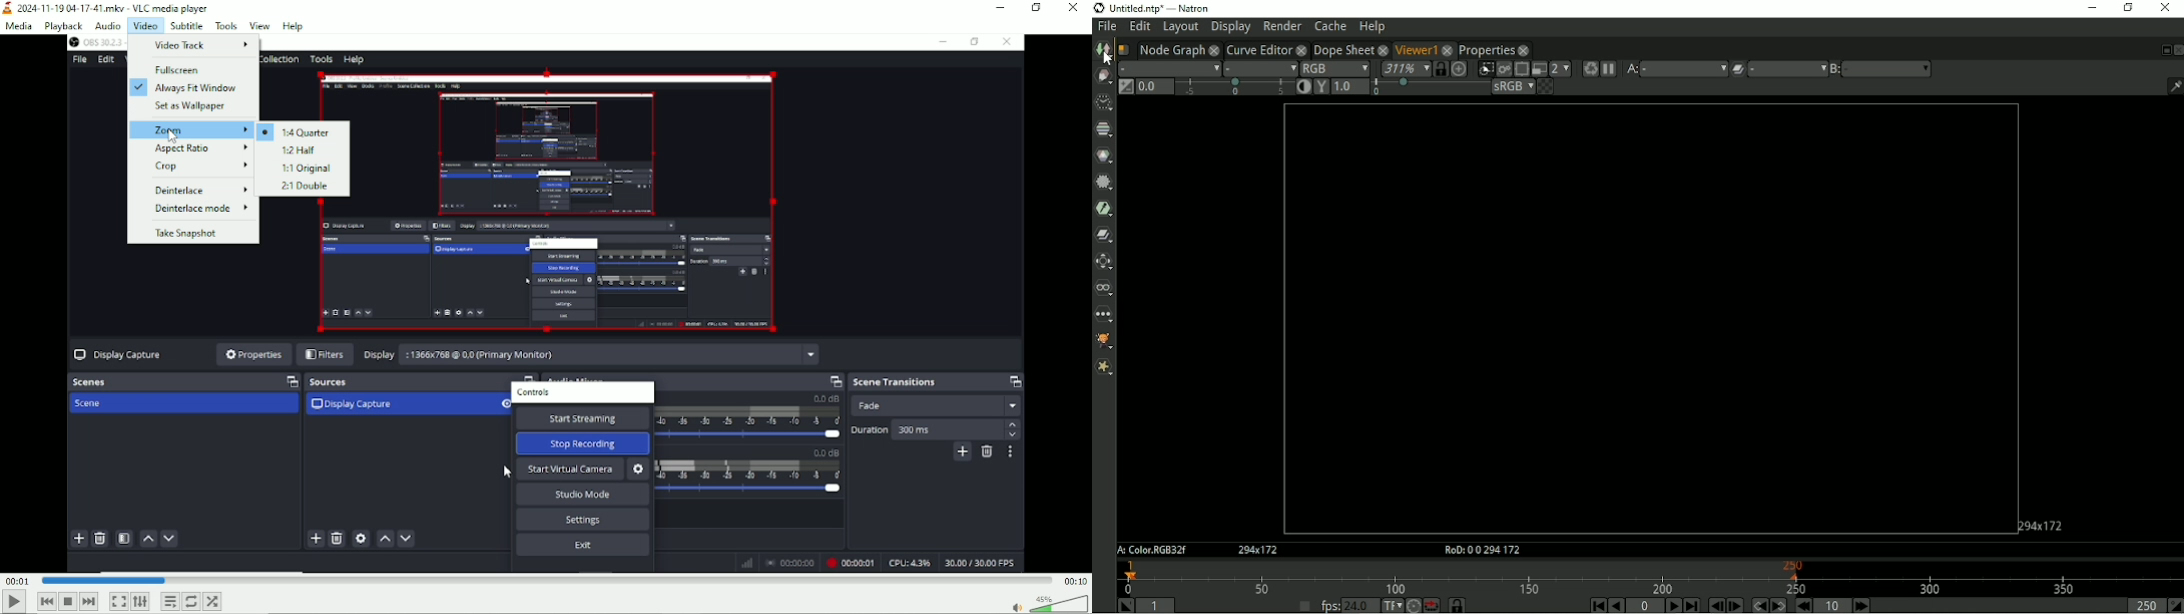  Describe the element at coordinates (17, 580) in the screenshot. I see `Elapsed time` at that location.